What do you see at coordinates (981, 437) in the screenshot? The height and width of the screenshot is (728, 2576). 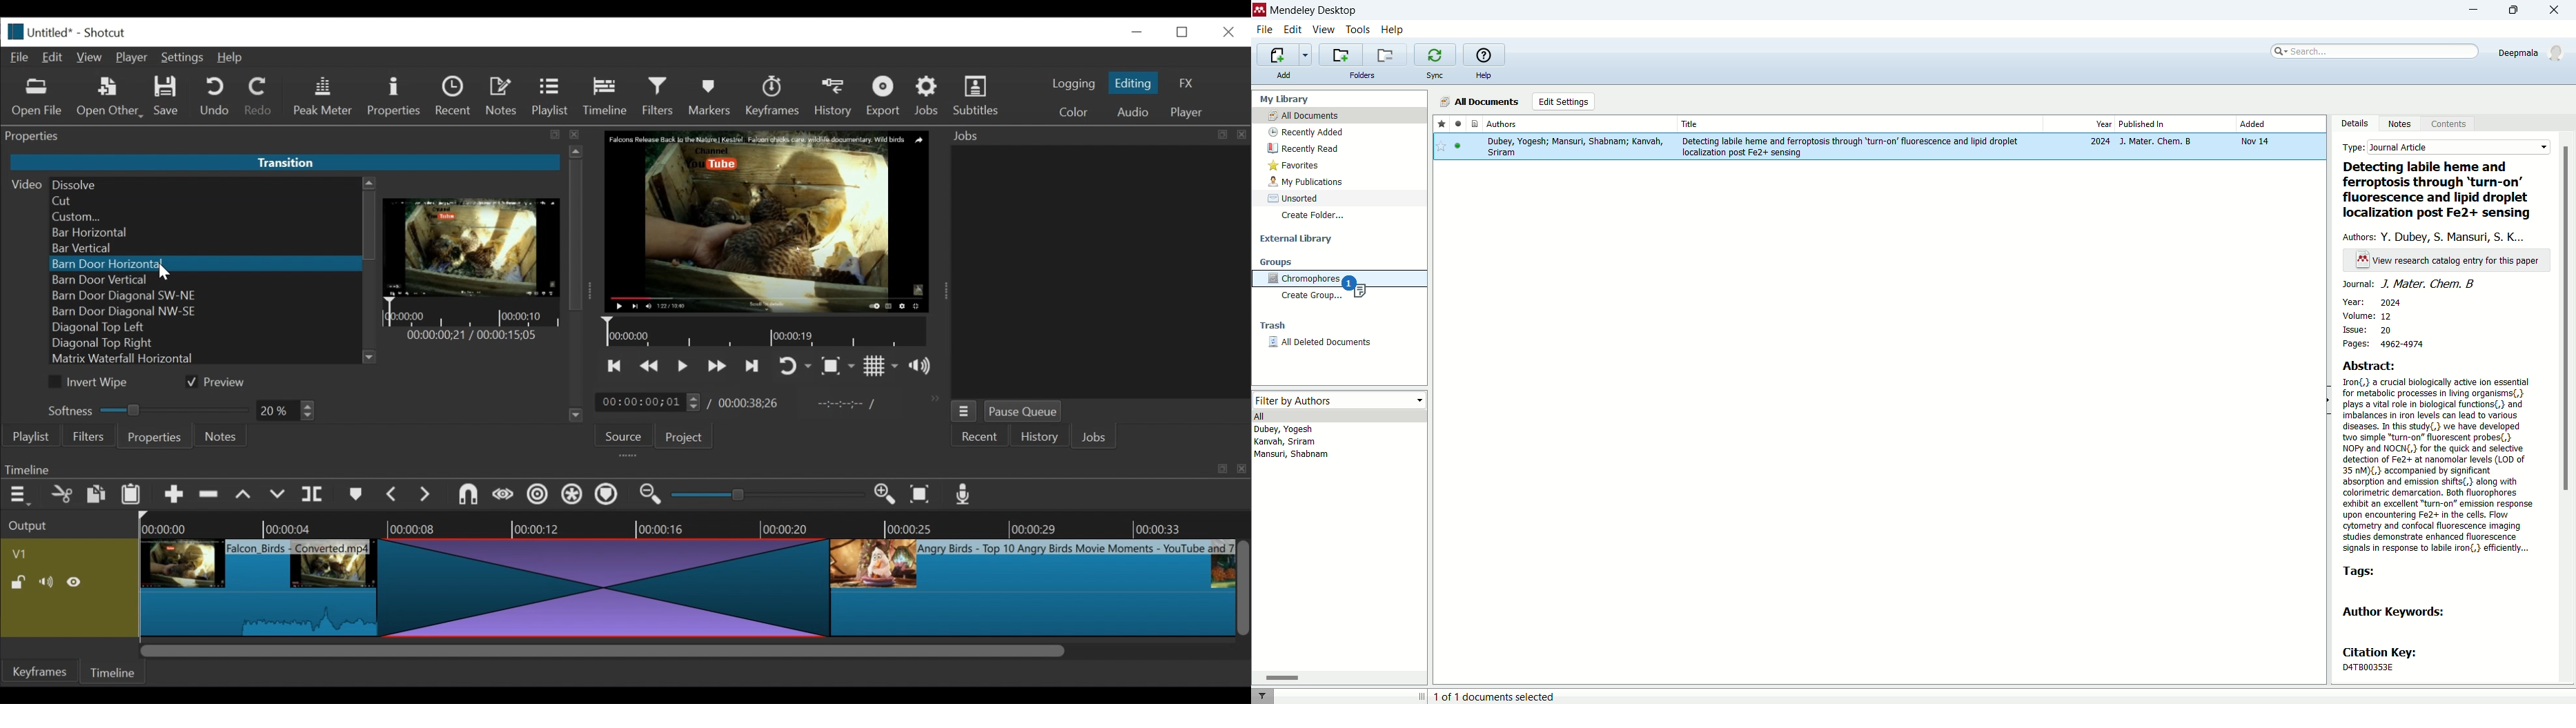 I see `Recent` at bounding box center [981, 437].